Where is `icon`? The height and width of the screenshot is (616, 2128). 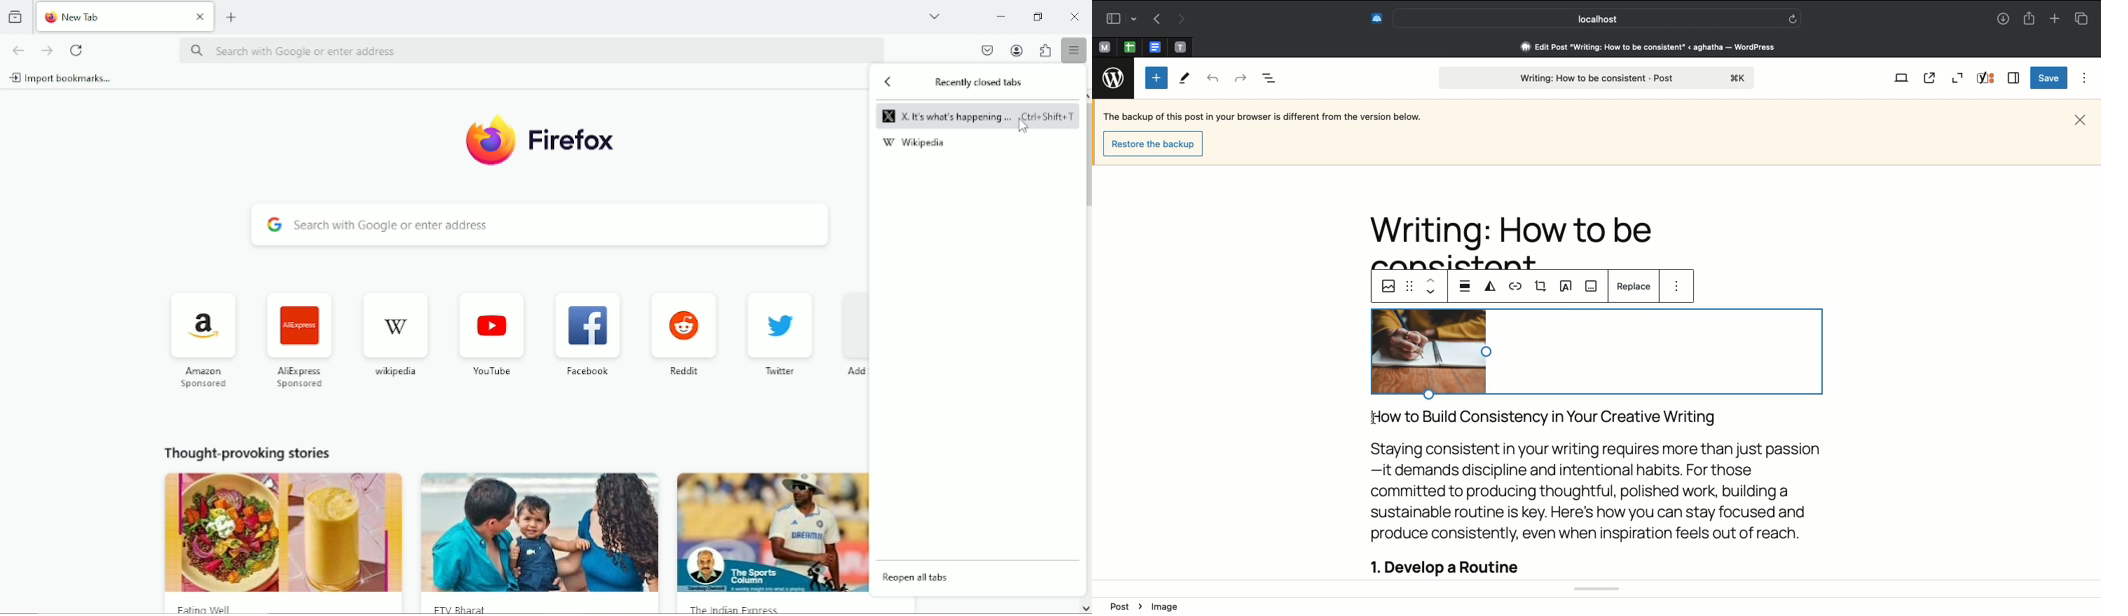
icon is located at coordinates (198, 328).